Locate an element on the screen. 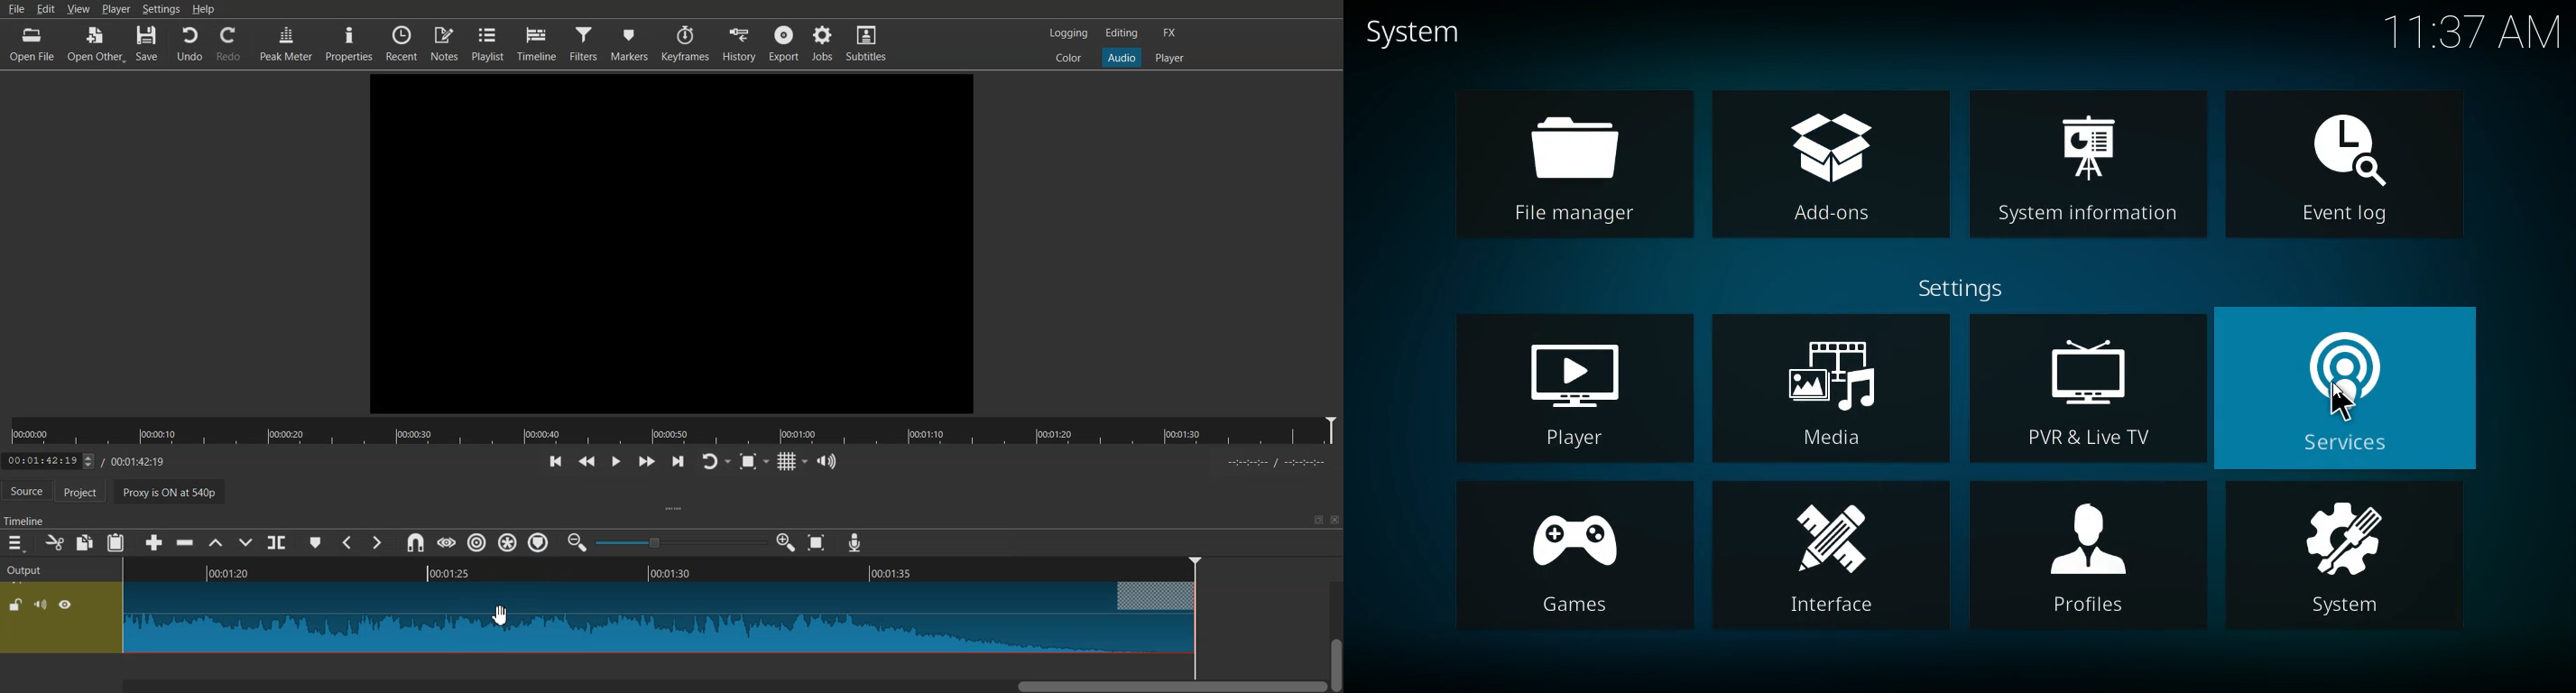 The height and width of the screenshot is (700, 2576). Player is located at coordinates (115, 8).